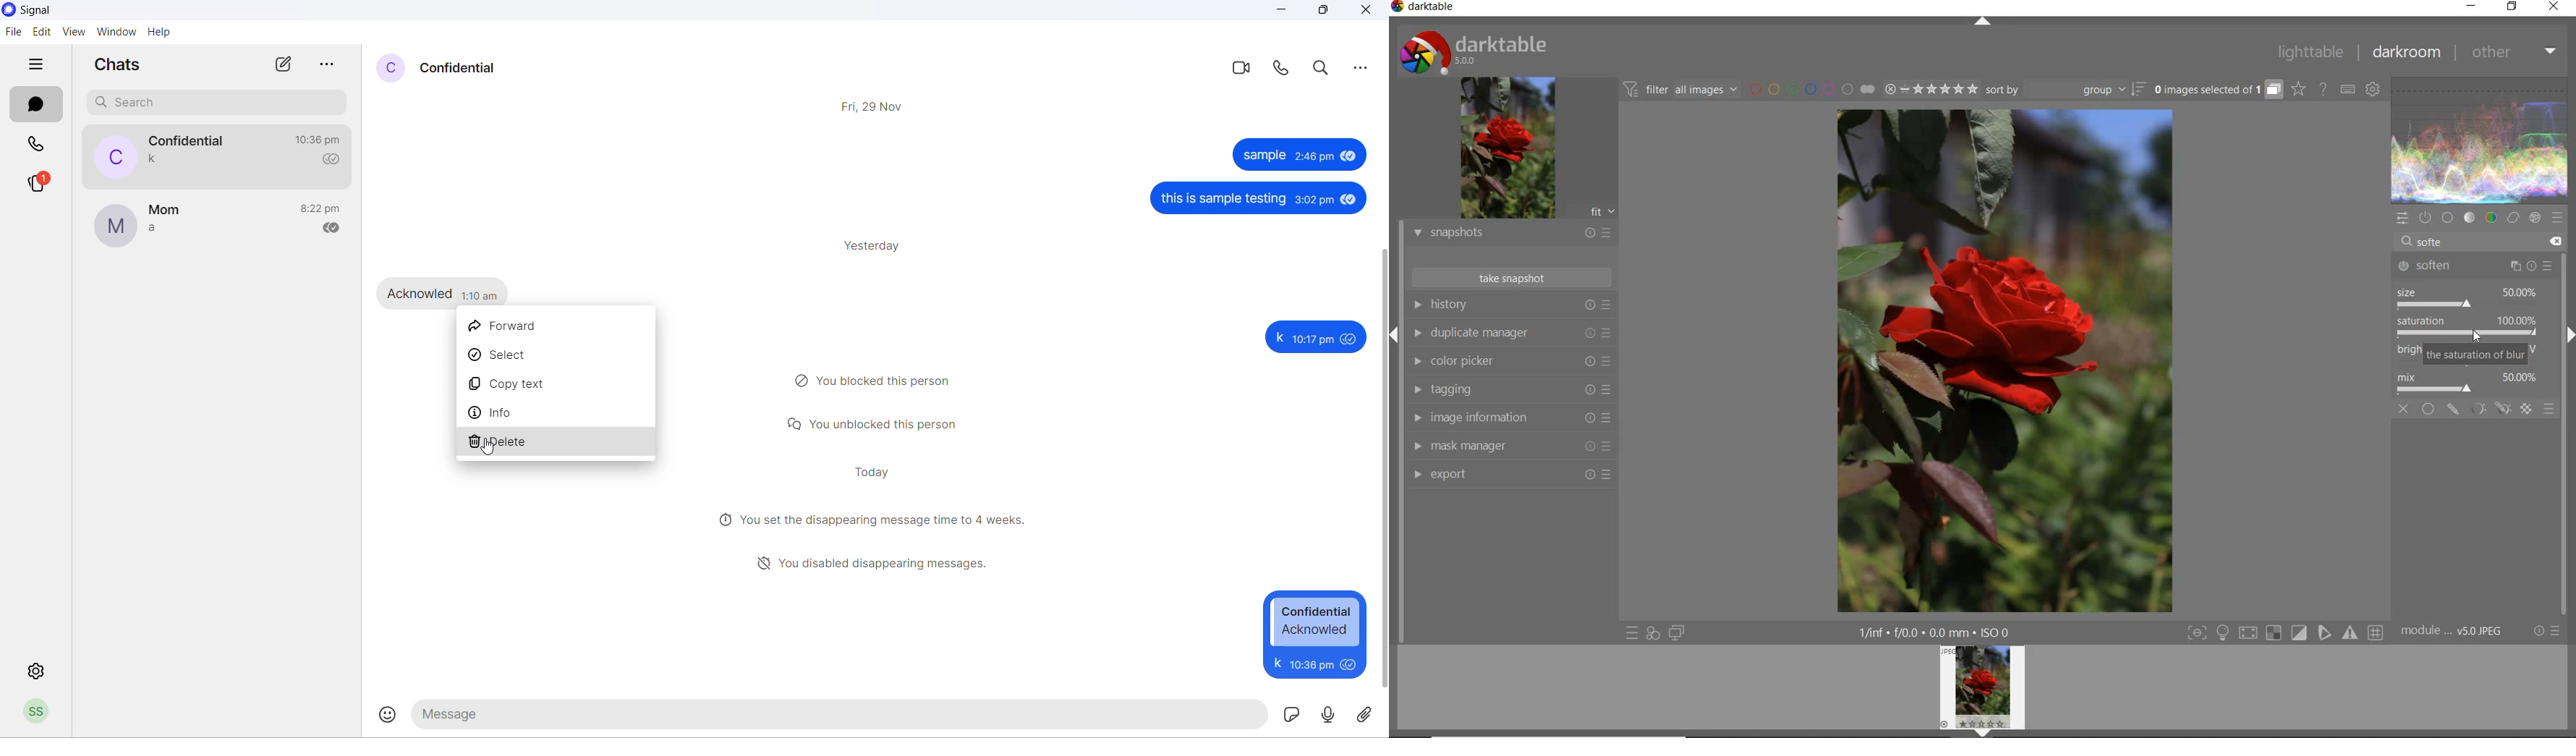  Describe the element at coordinates (2446, 217) in the screenshot. I see `base` at that location.